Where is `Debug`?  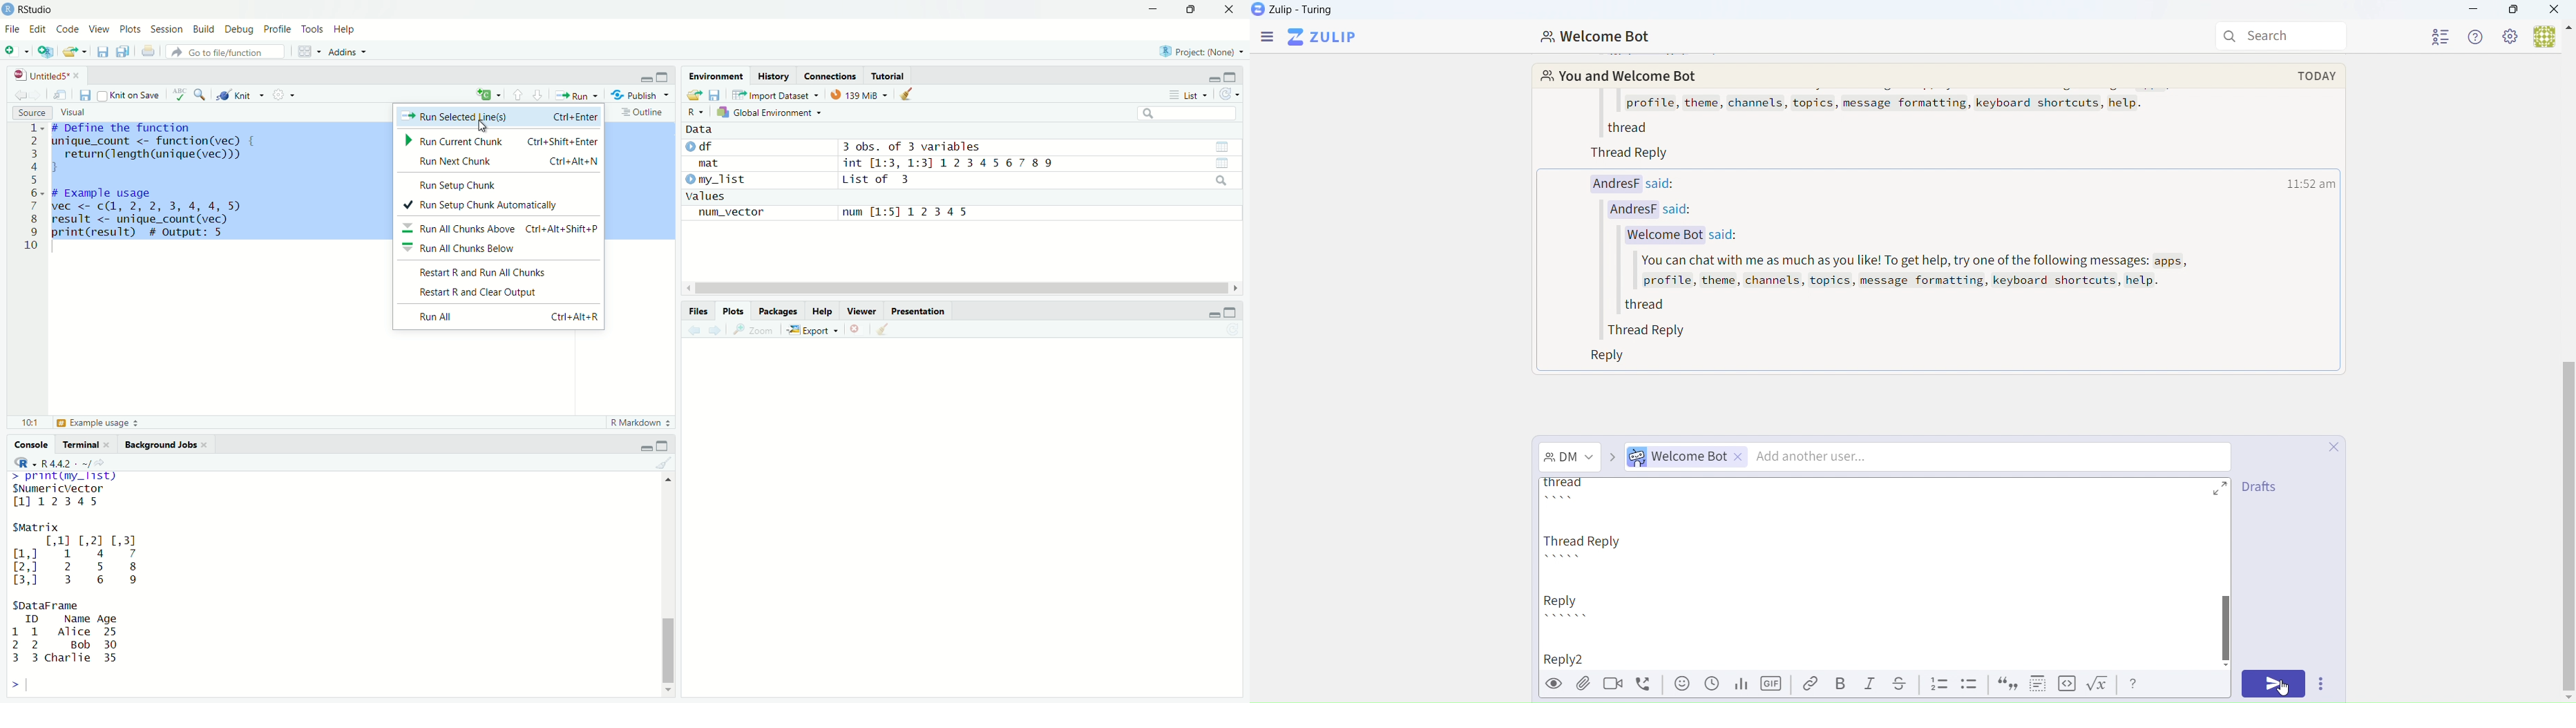
Debug is located at coordinates (240, 29).